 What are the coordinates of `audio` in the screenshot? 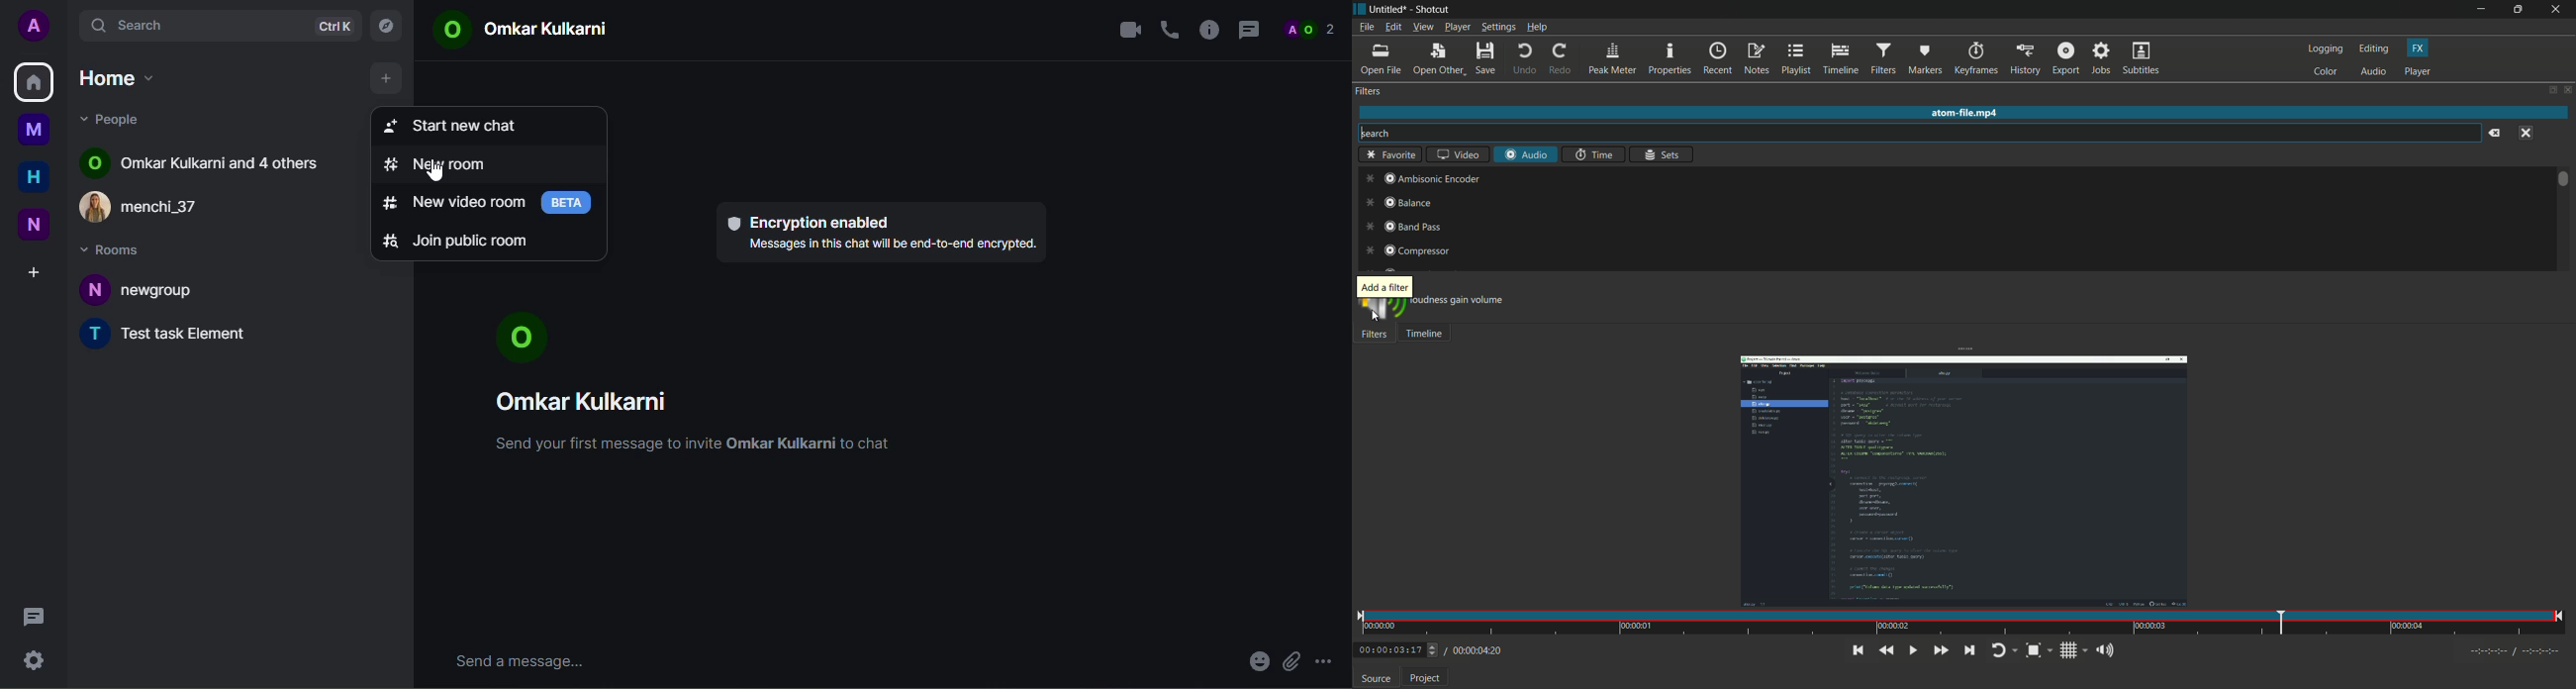 It's located at (2374, 72).